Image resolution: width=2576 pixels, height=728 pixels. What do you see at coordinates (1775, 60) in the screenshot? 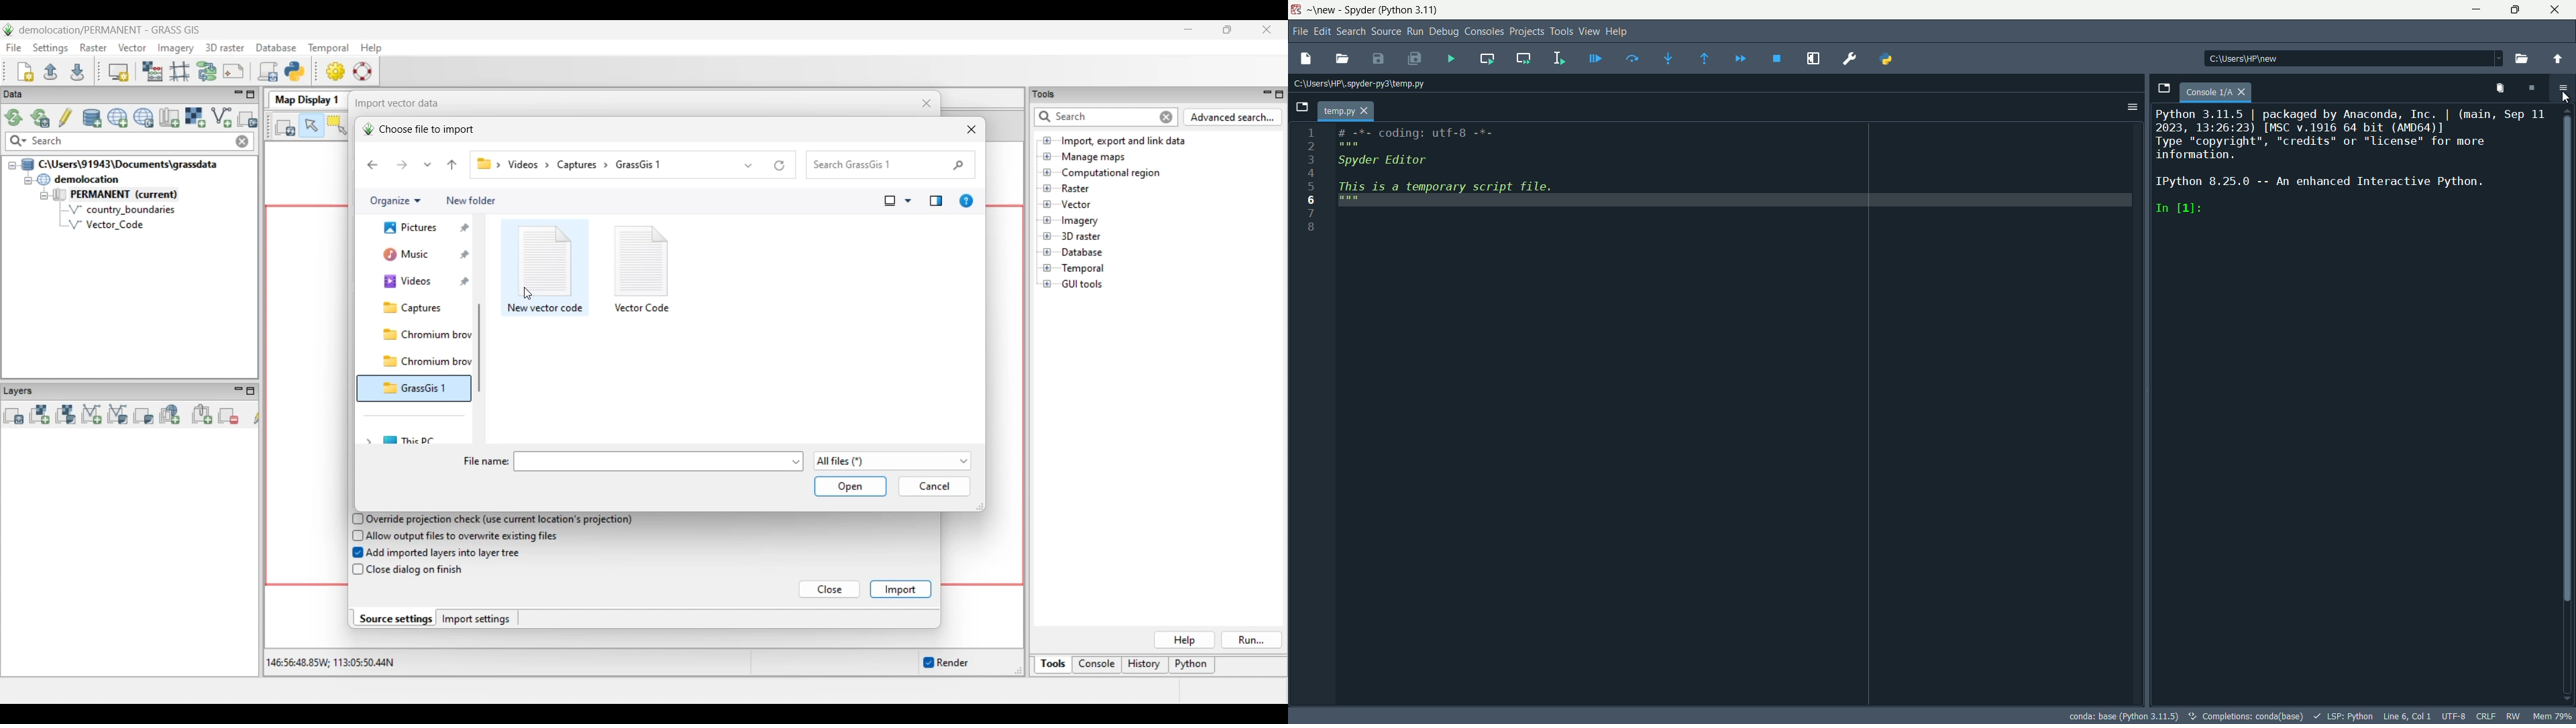
I see `stop debugging` at bounding box center [1775, 60].